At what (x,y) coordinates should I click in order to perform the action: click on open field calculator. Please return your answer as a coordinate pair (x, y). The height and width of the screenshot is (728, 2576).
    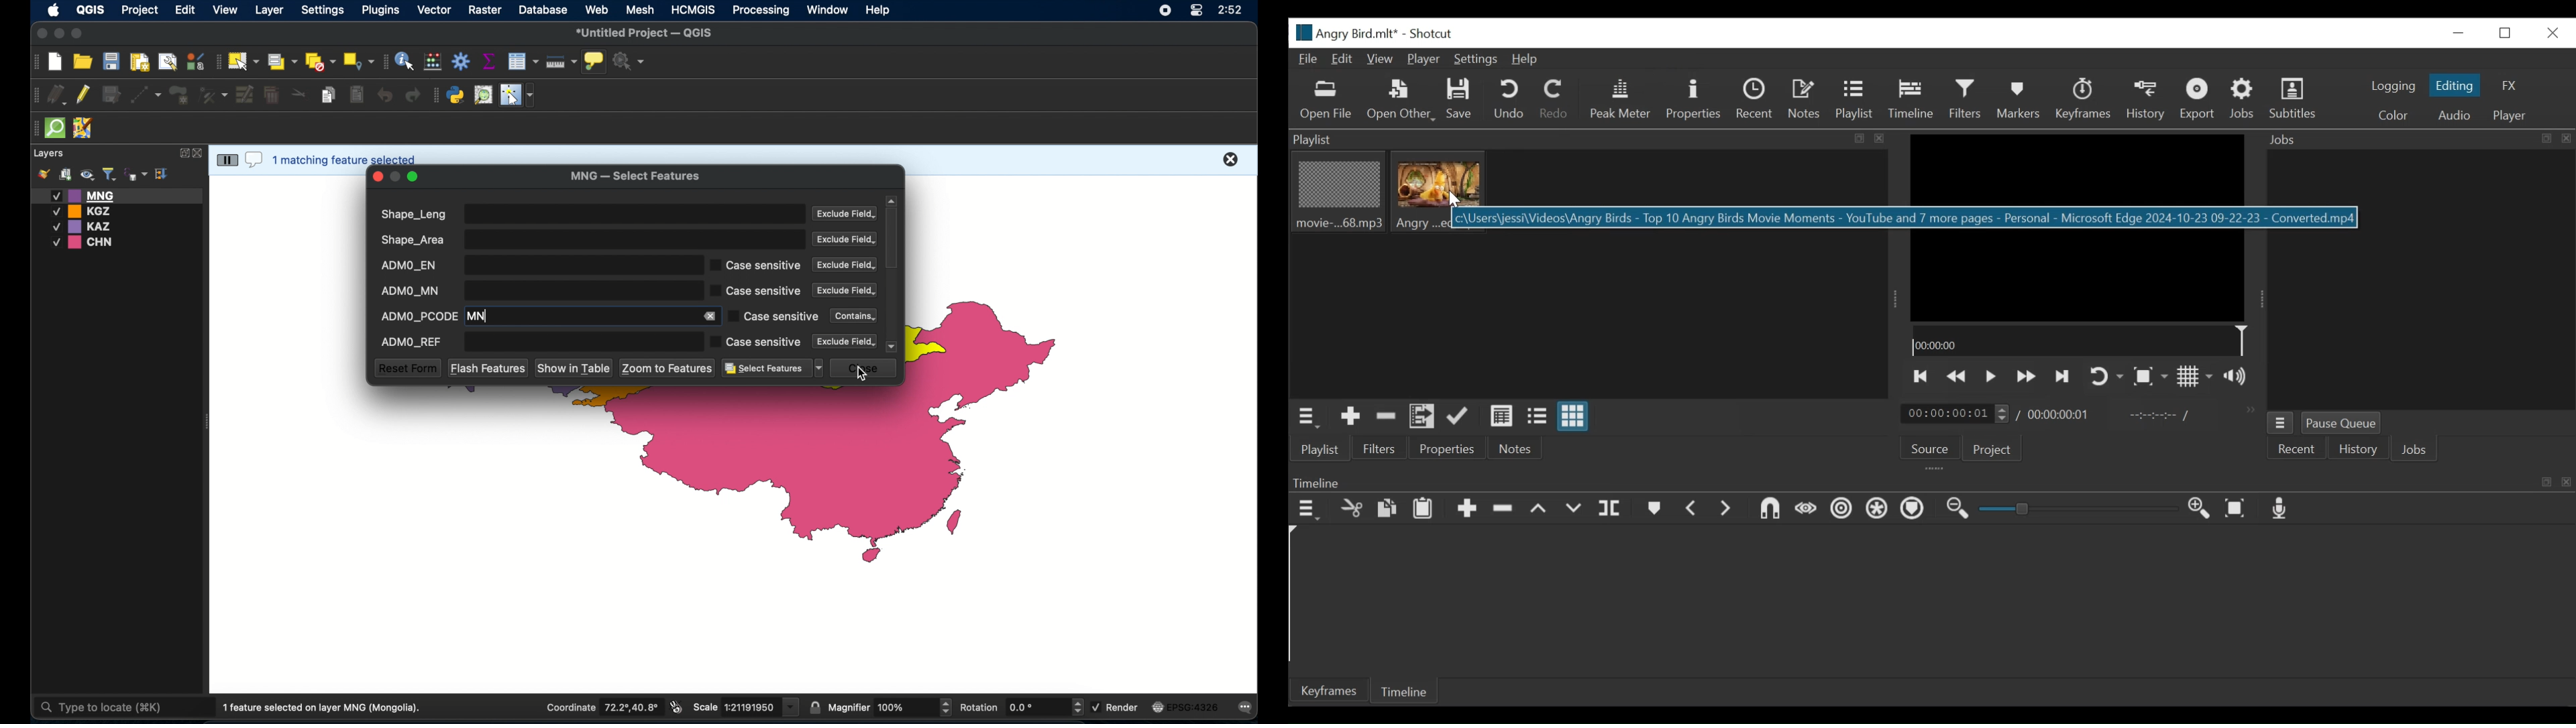
    Looking at the image, I should click on (434, 61).